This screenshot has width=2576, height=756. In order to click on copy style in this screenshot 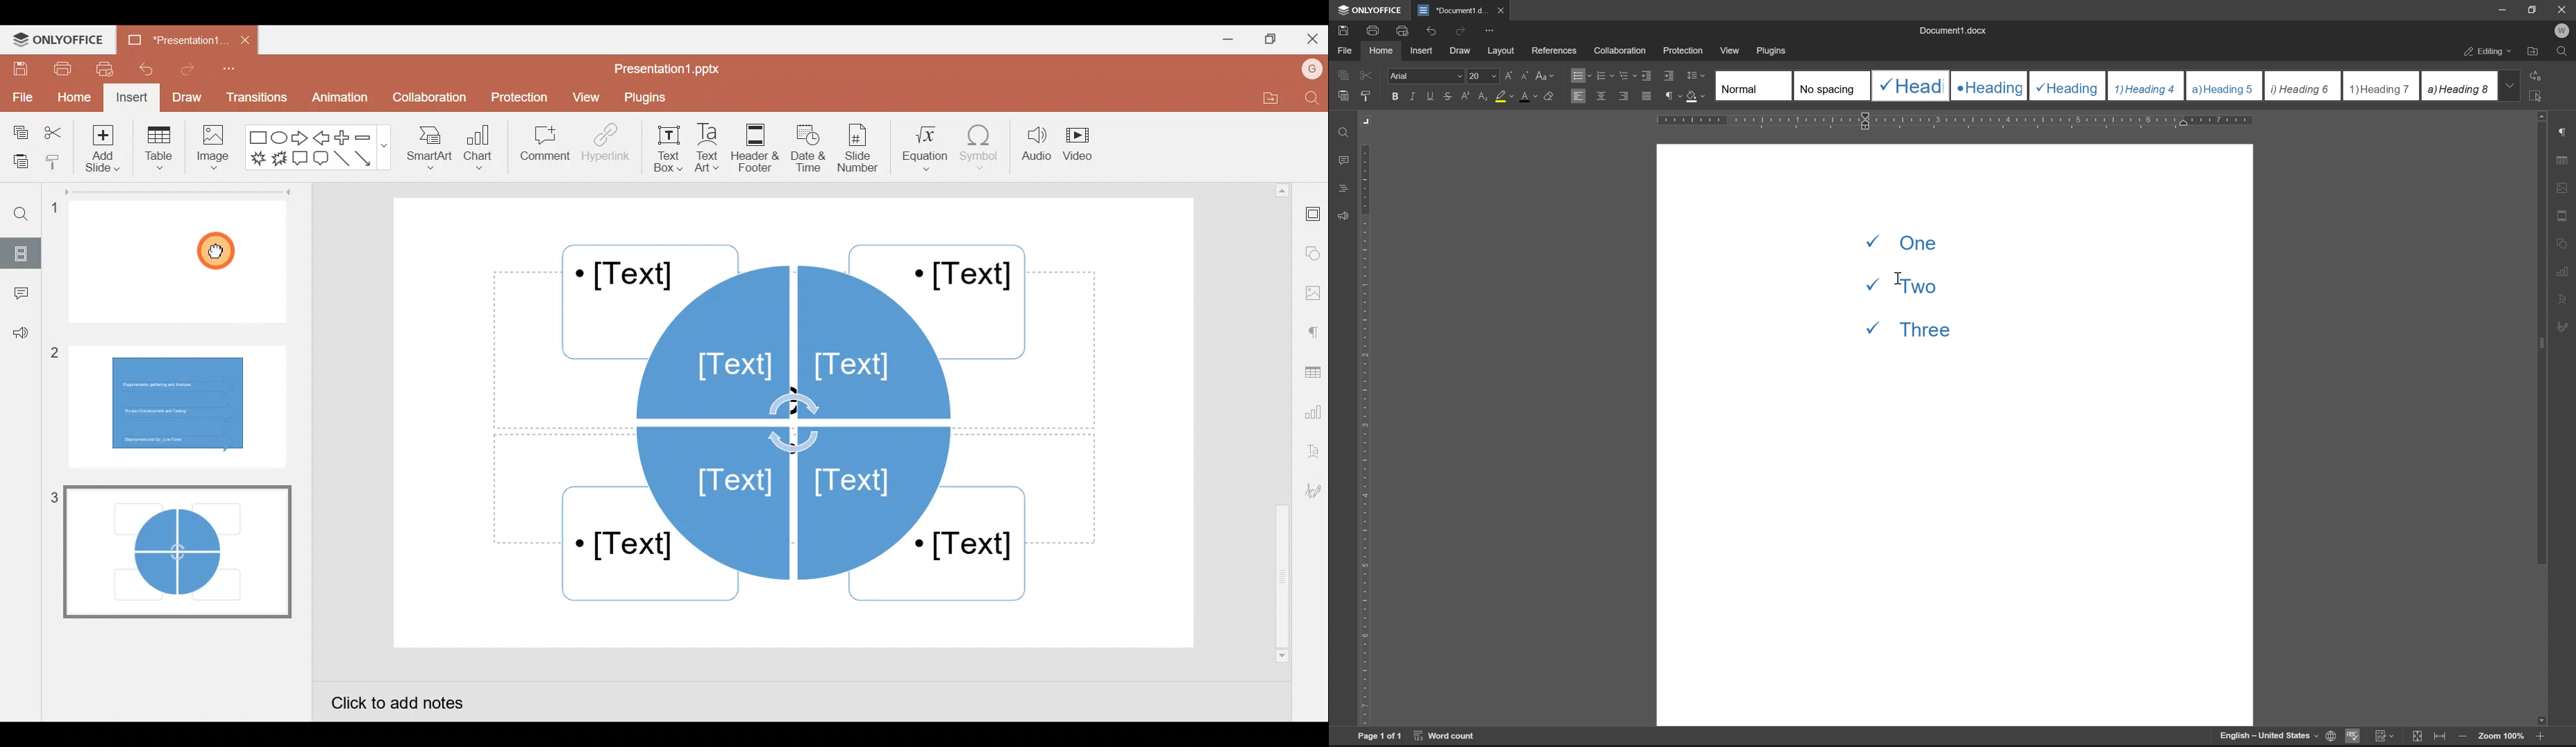, I will do `click(1365, 96)`.